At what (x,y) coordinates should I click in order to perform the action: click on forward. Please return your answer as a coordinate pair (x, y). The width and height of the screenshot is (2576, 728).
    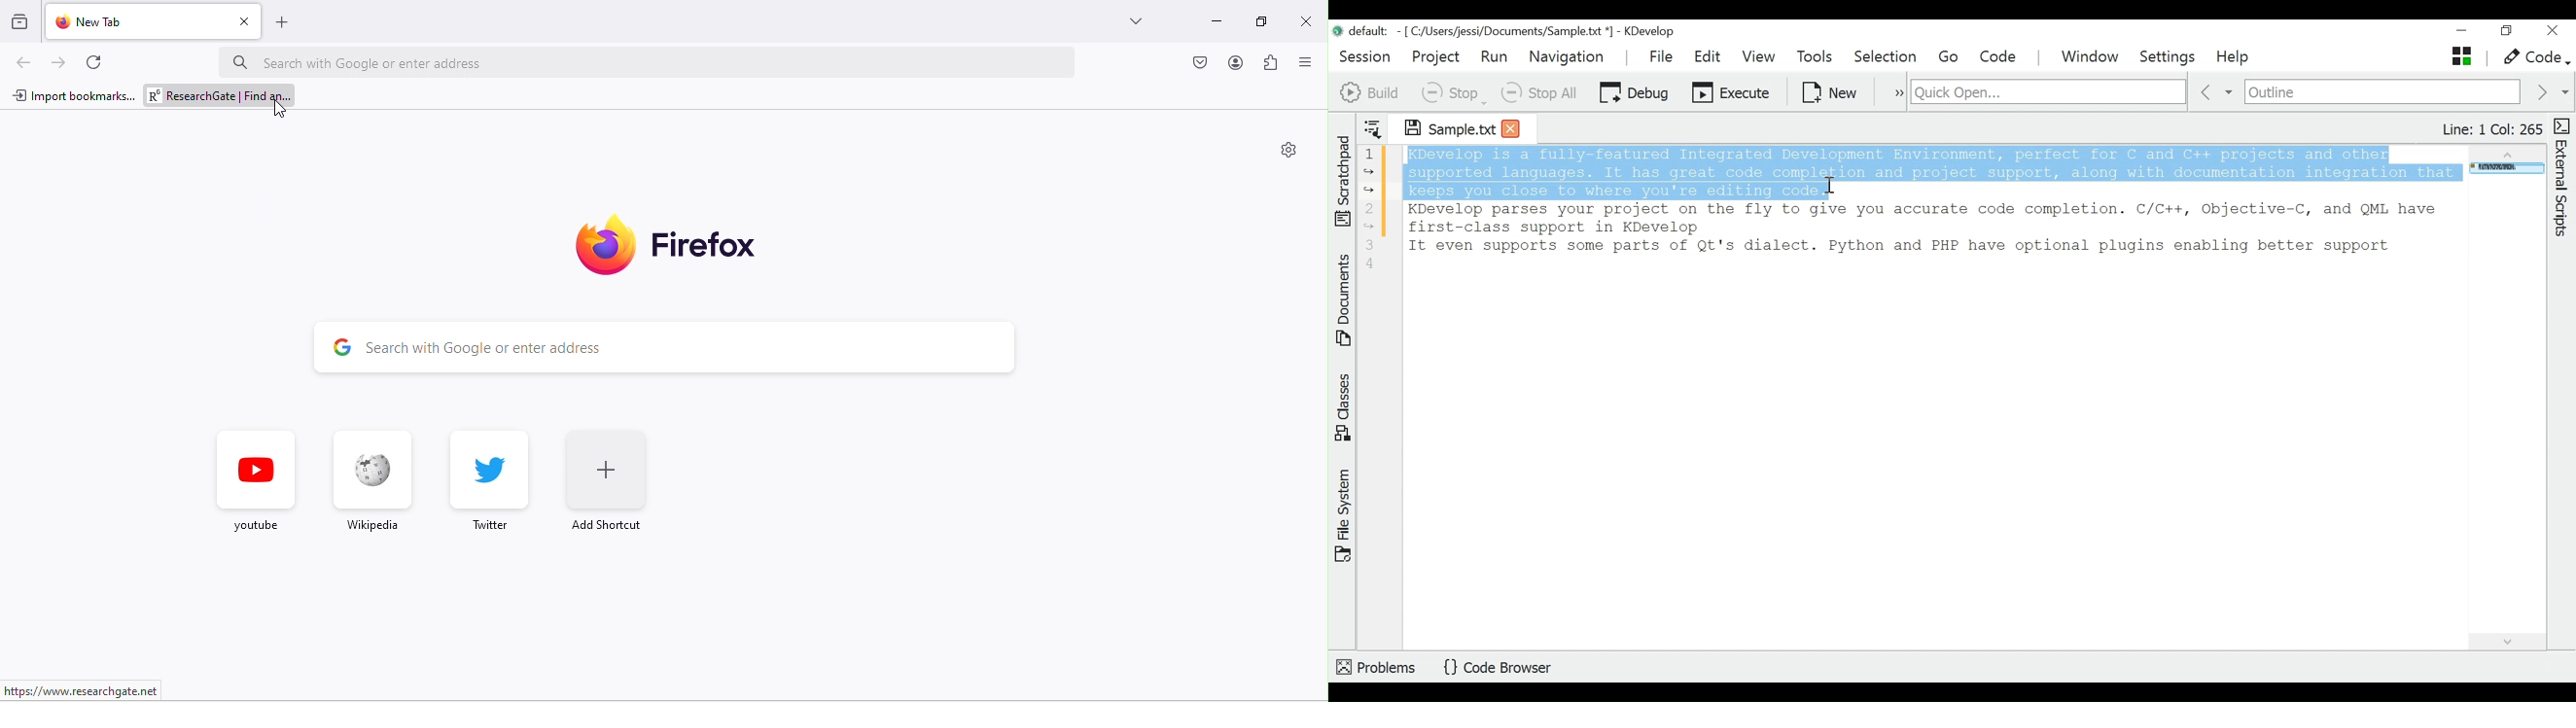
    Looking at the image, I should click on (63, 63).